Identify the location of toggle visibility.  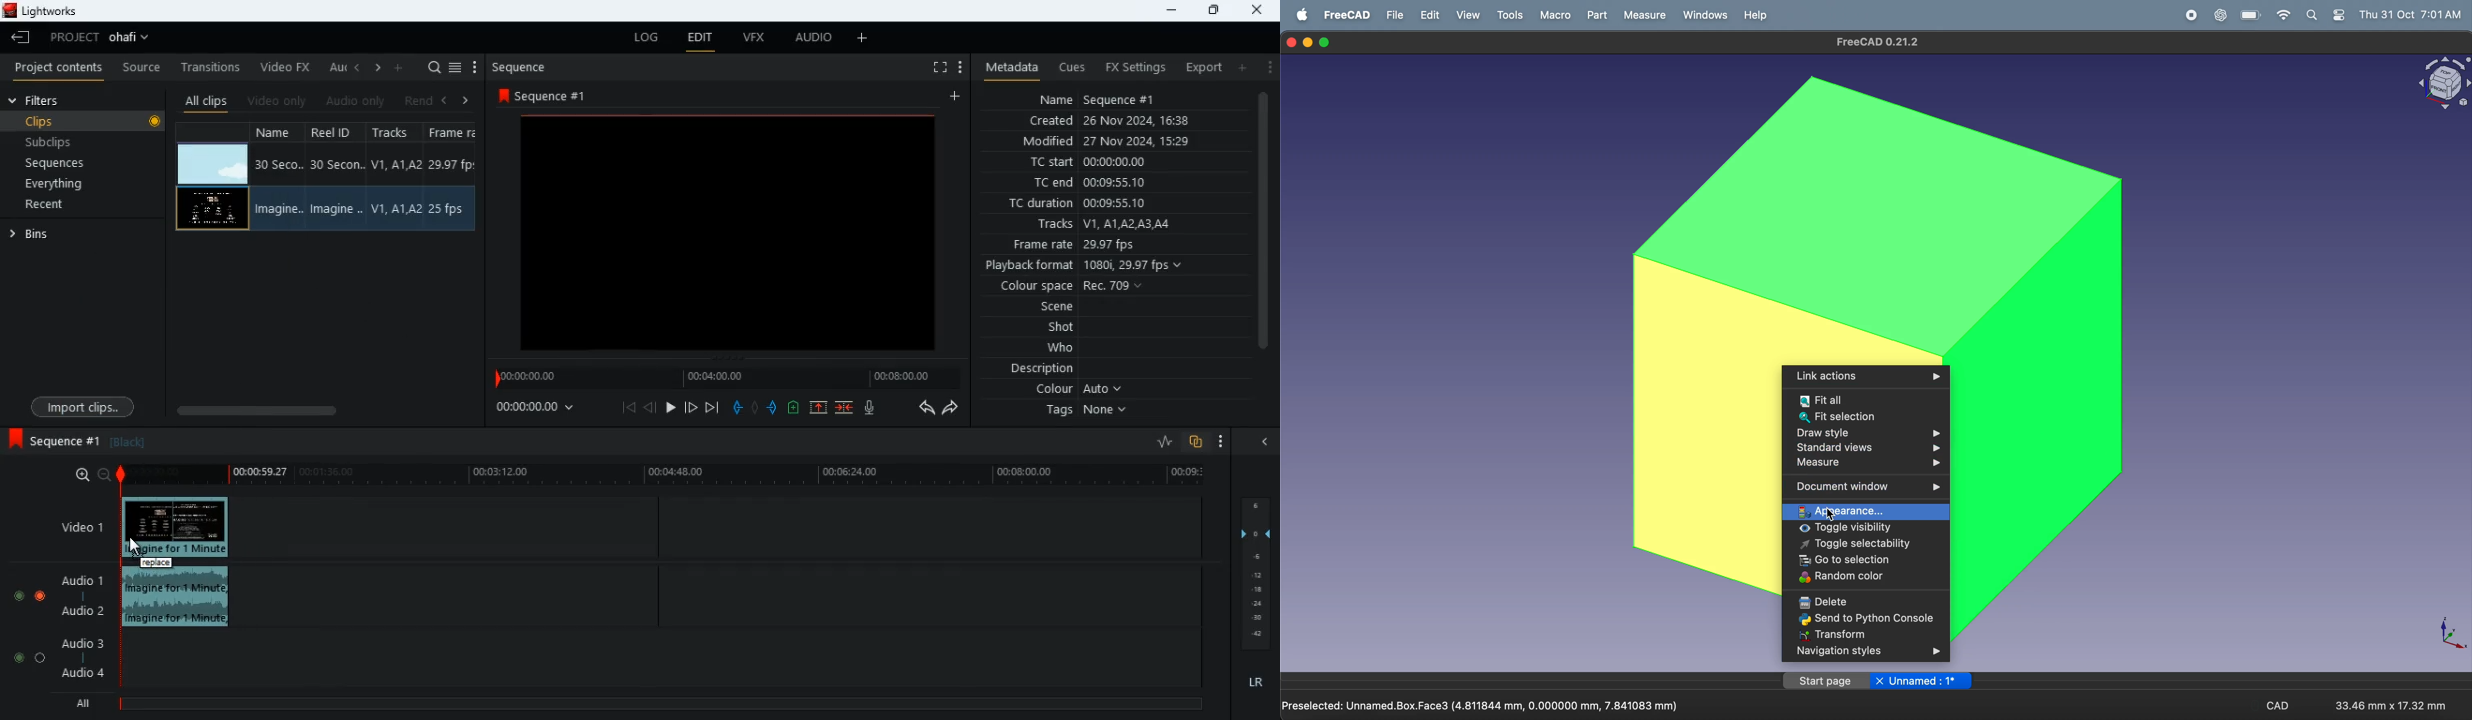
(1868, 529).